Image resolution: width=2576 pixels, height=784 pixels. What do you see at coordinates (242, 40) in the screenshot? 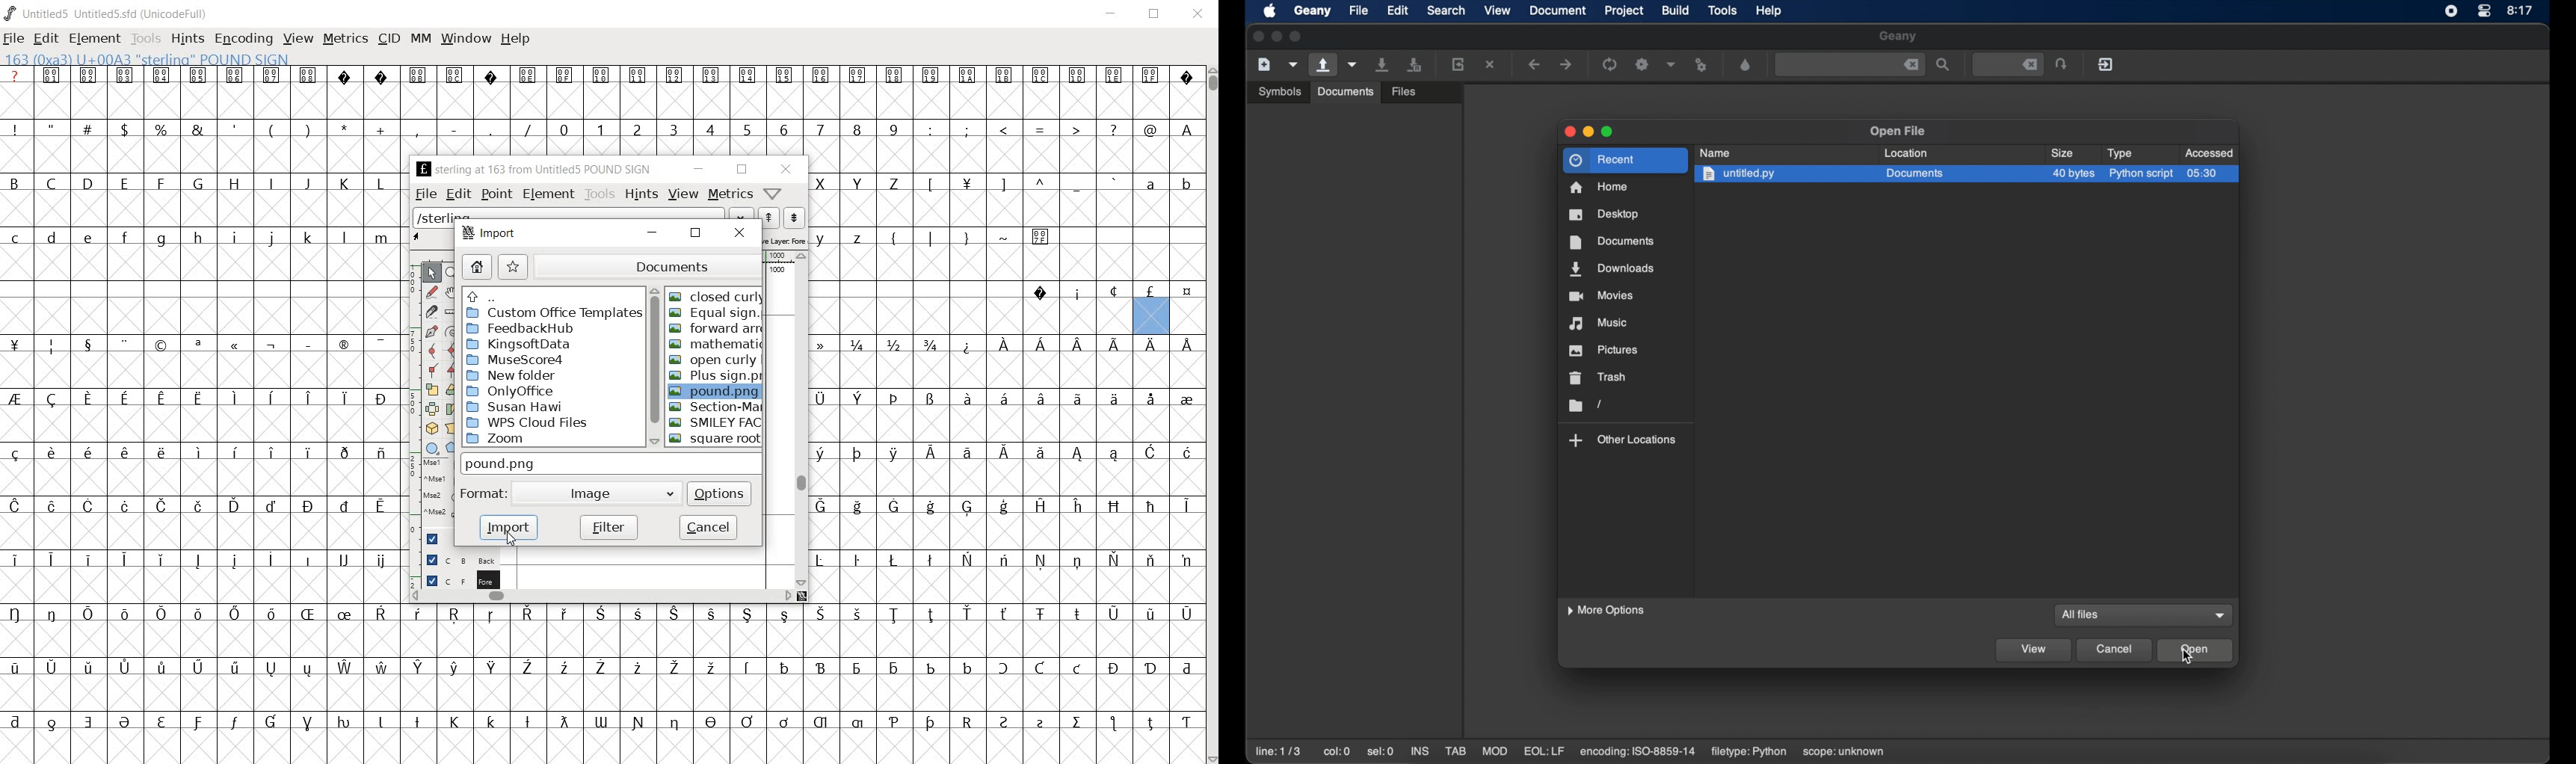
I see `ENCODING` at bounding box center [242, 40].